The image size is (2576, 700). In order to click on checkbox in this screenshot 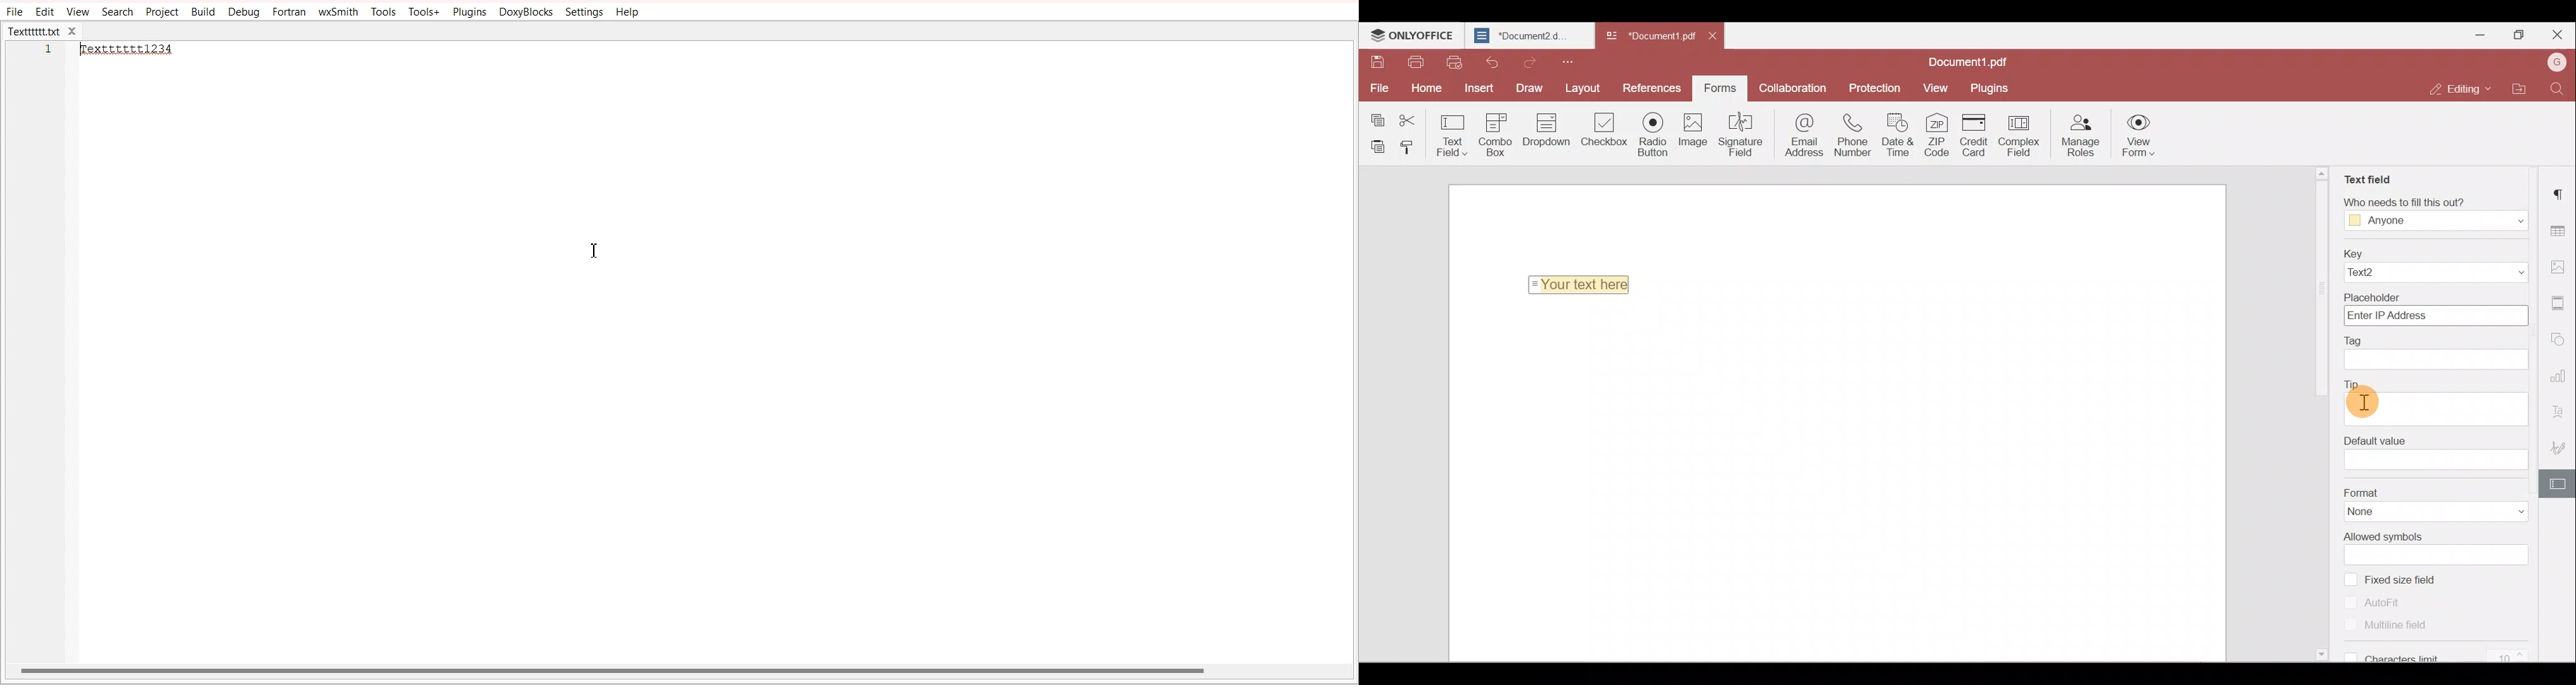, I will do `click(2352, 625)`.